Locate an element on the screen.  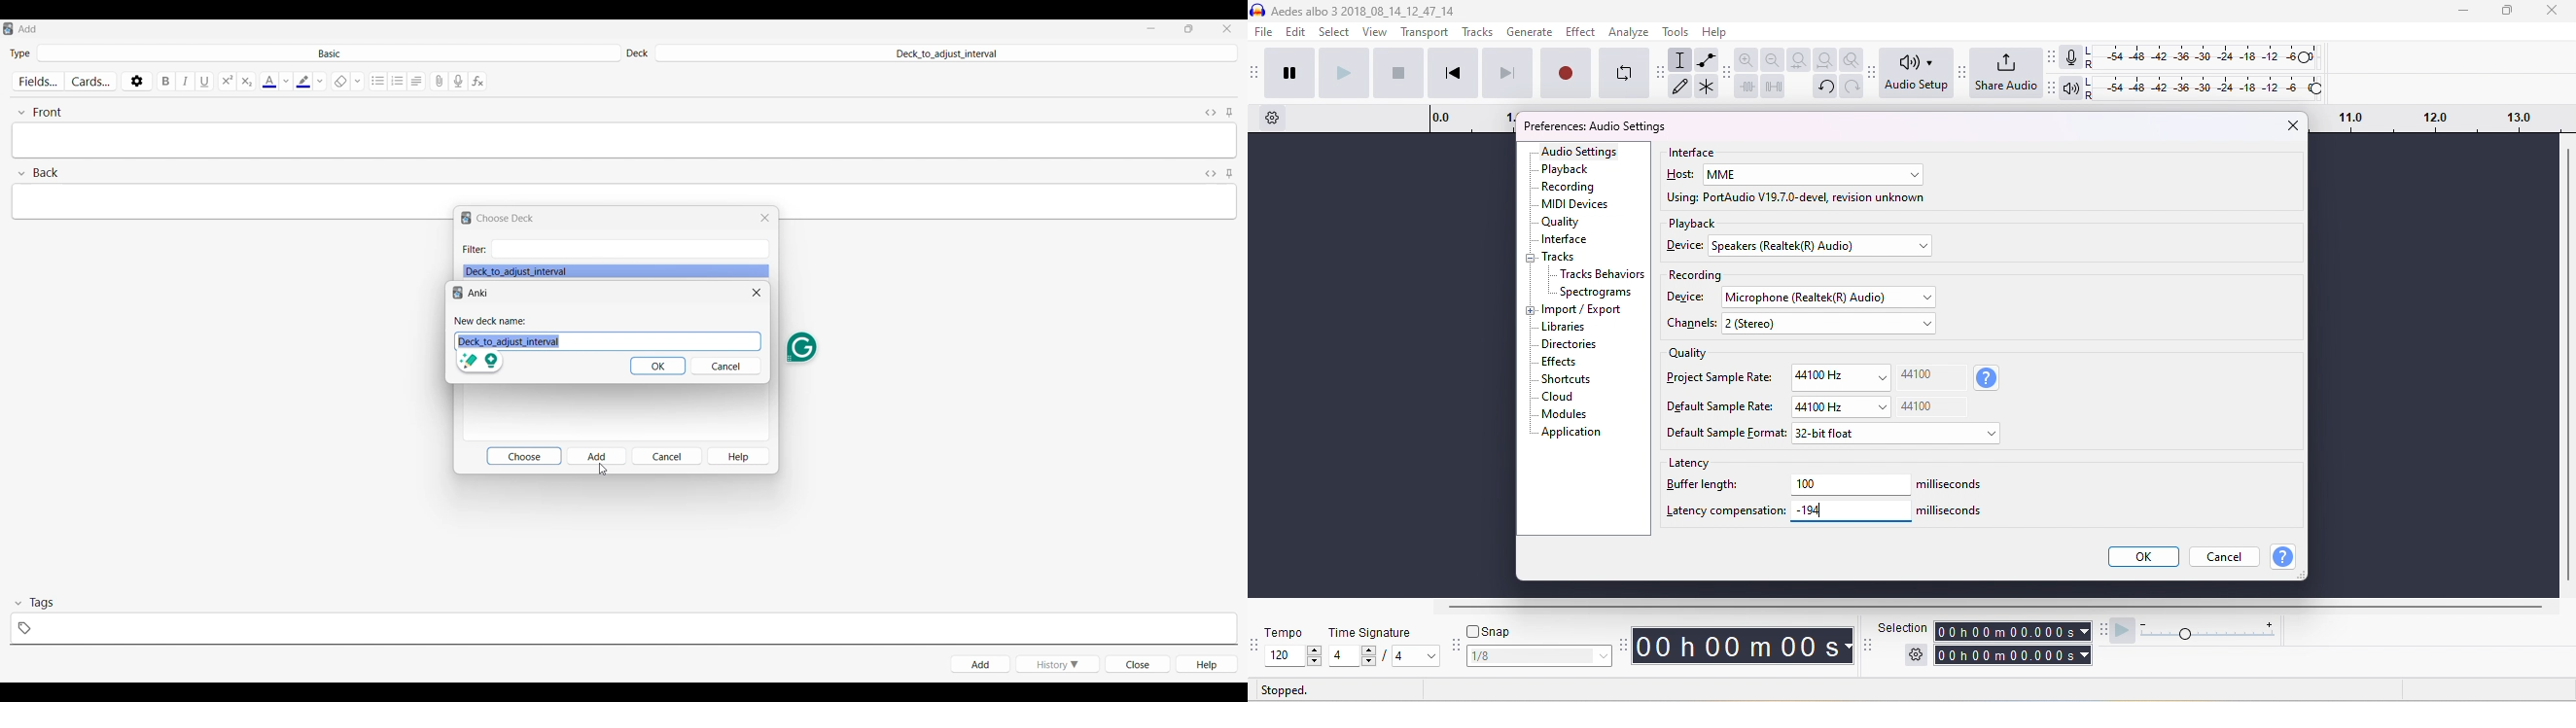
edit is located at coordinates (1297, 33).